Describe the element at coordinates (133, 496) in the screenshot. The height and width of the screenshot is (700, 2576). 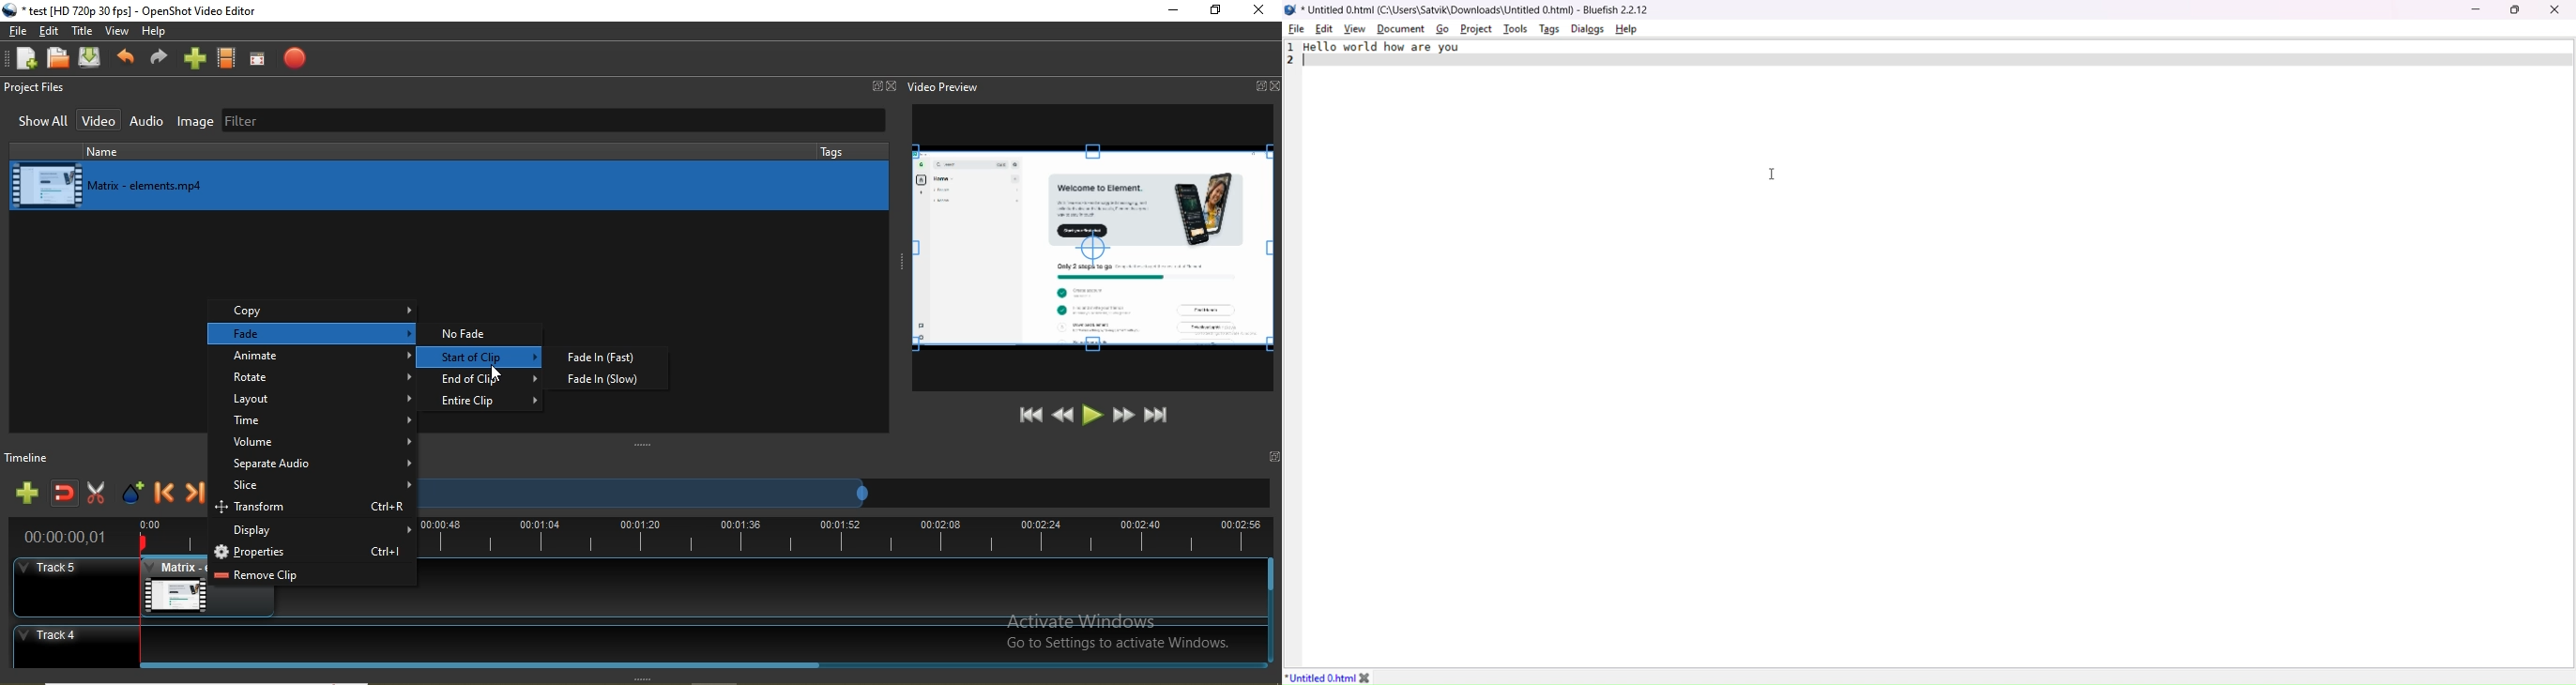
I see `Add marker` at that location.